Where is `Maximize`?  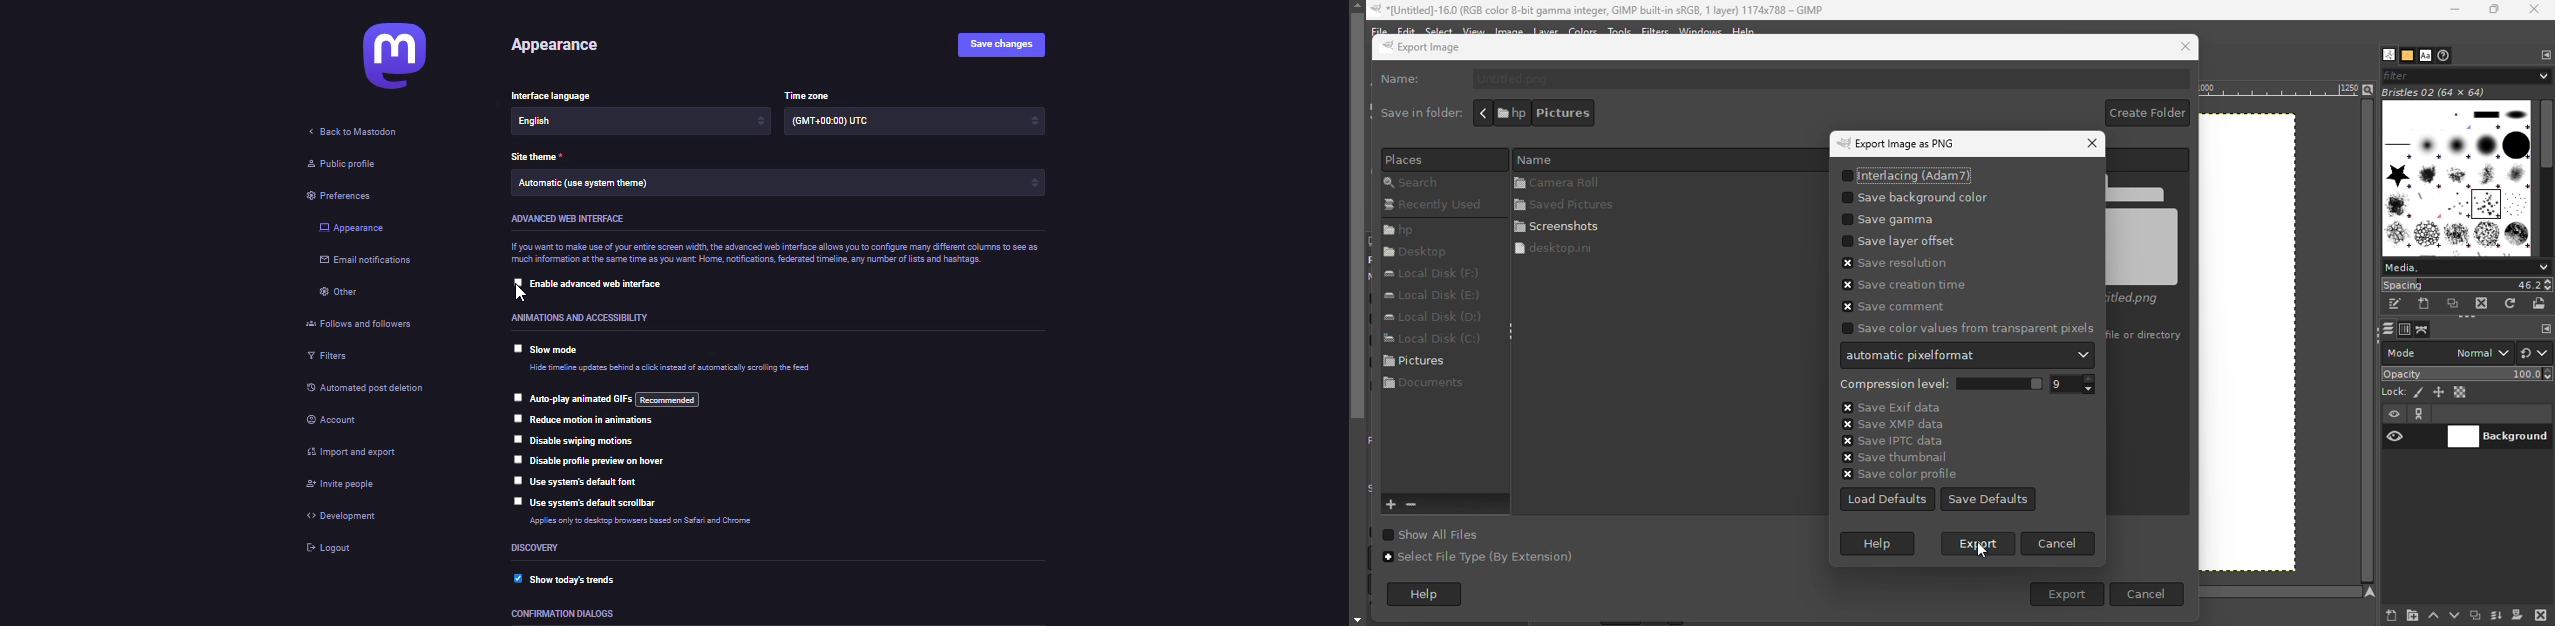 Maximize is located at coordinates (2495, 10).